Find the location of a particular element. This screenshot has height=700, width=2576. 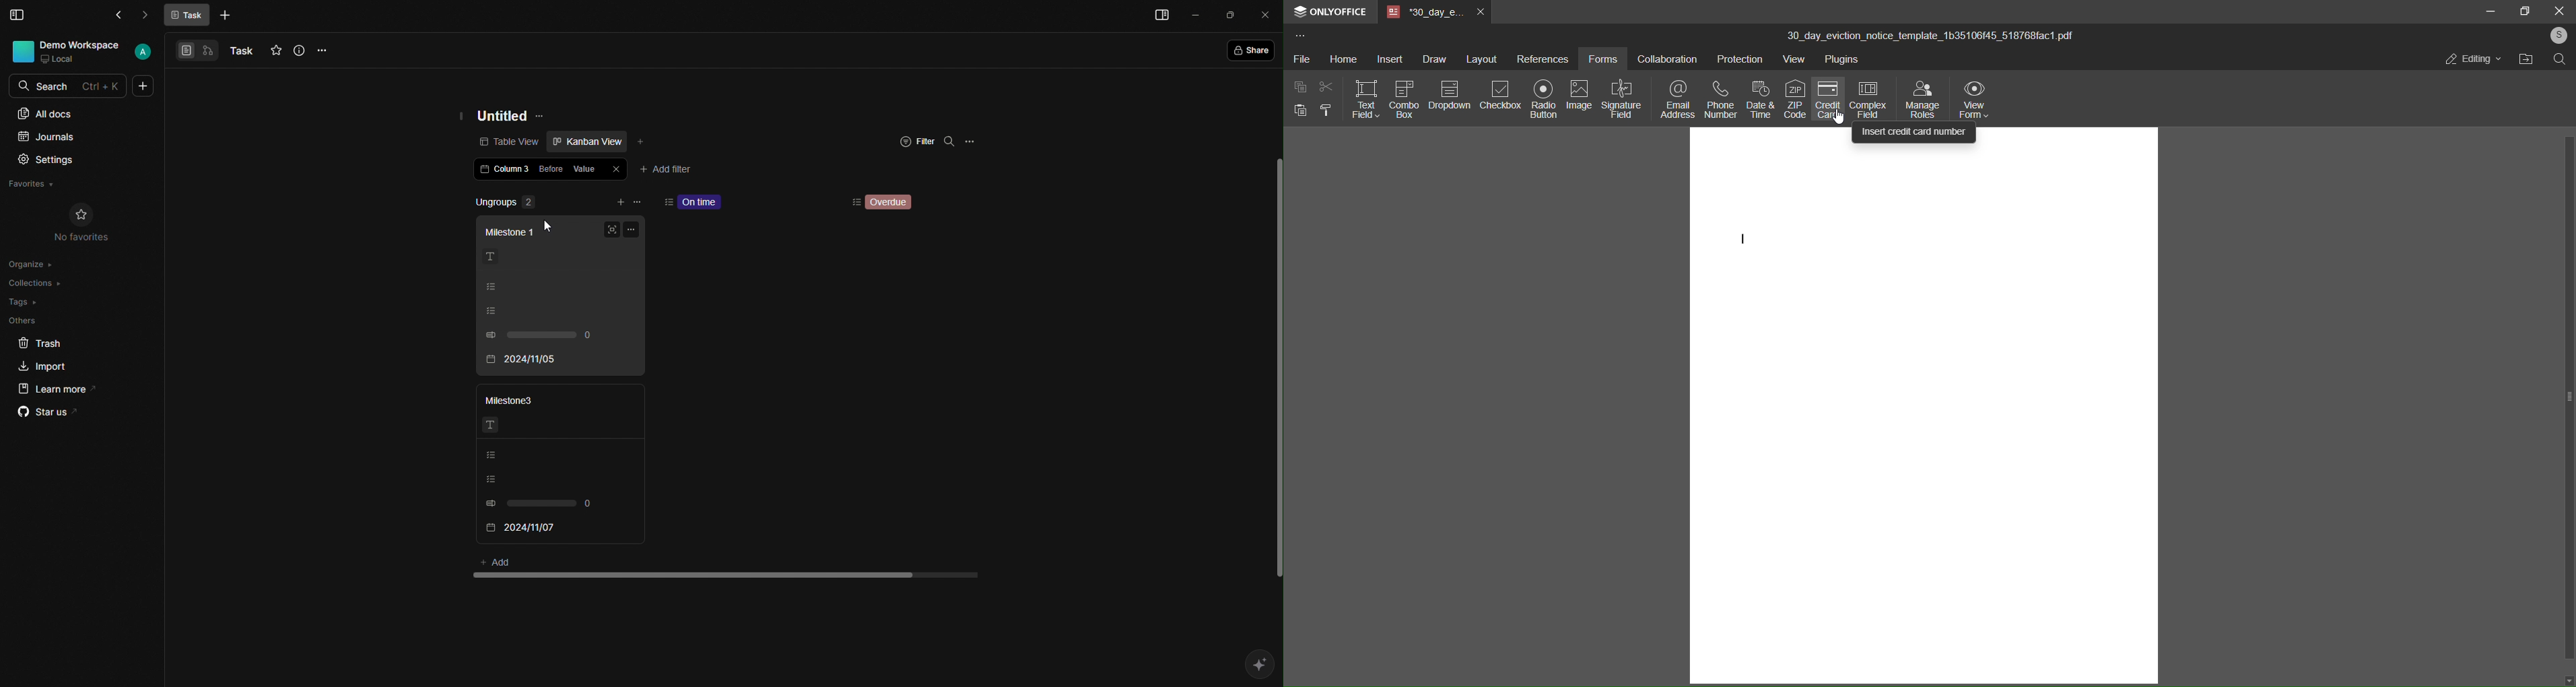

tab name is located at coordinates (1423, 11).